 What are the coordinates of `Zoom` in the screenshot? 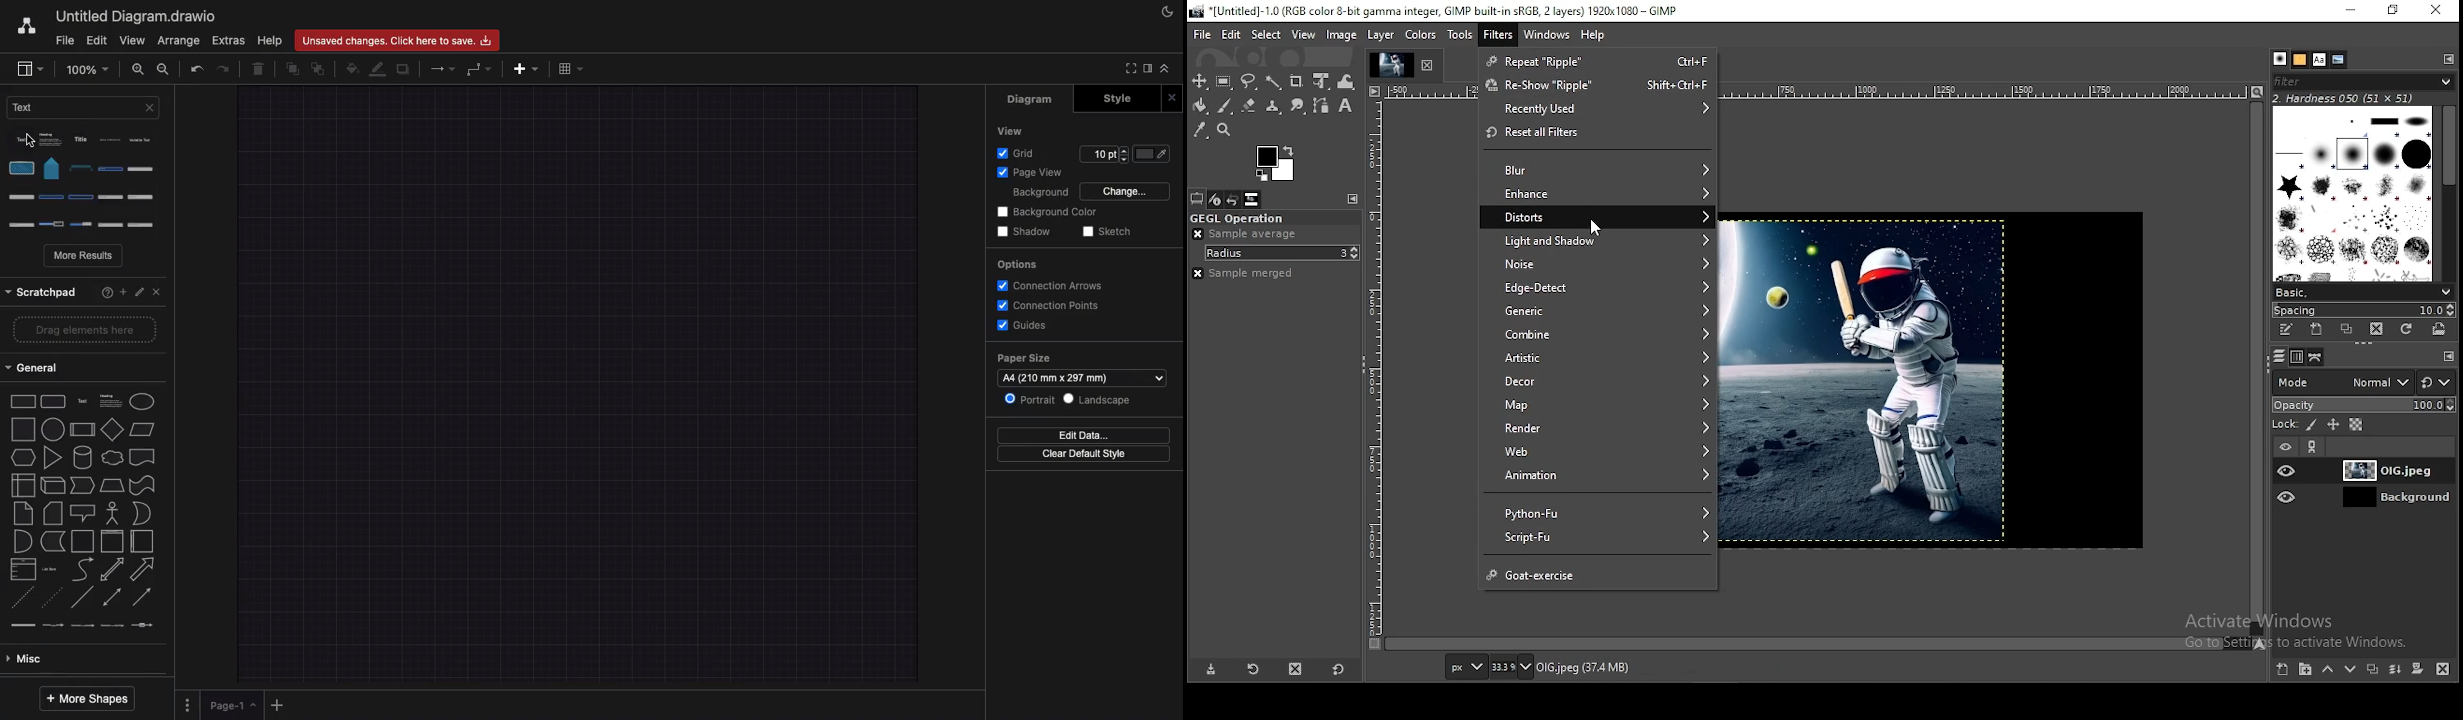 It's located at (86, 68).